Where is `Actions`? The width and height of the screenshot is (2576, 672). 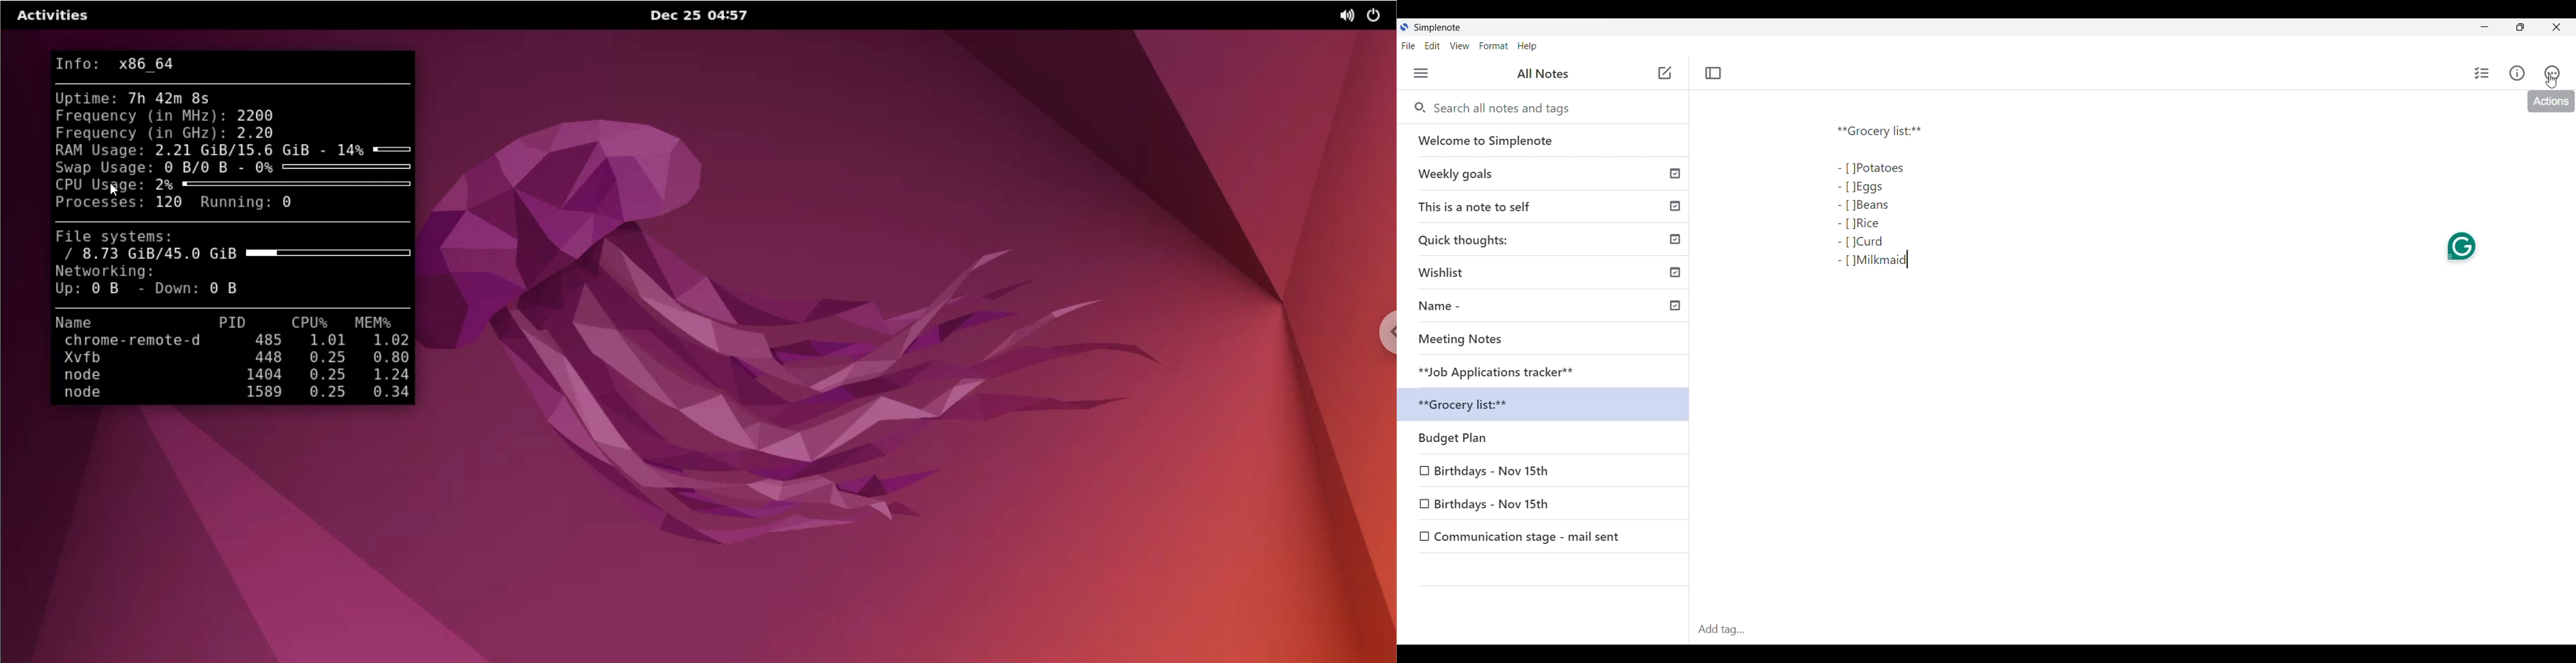 Actions is located at coordinates (2552, 73).